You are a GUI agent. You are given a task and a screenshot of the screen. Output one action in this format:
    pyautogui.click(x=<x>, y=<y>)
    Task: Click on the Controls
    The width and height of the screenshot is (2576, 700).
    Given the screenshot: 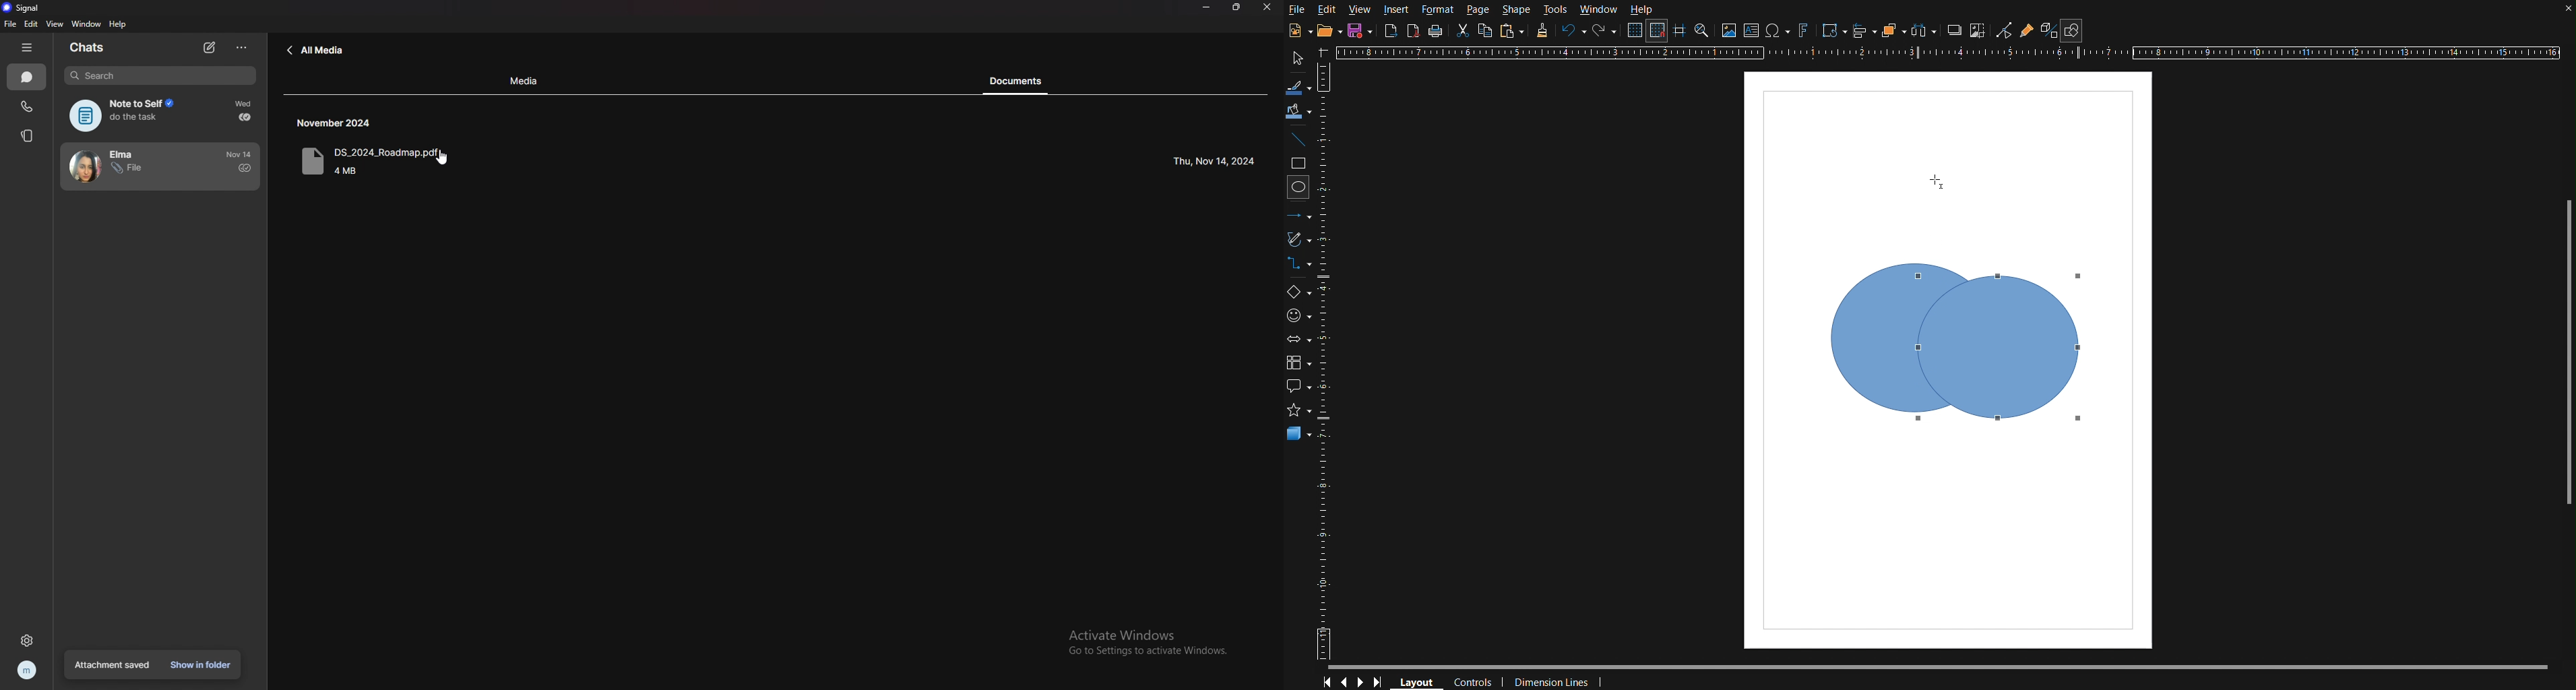 What is the action you would take?
    pyautogui.click(x=1474, y=680)
    